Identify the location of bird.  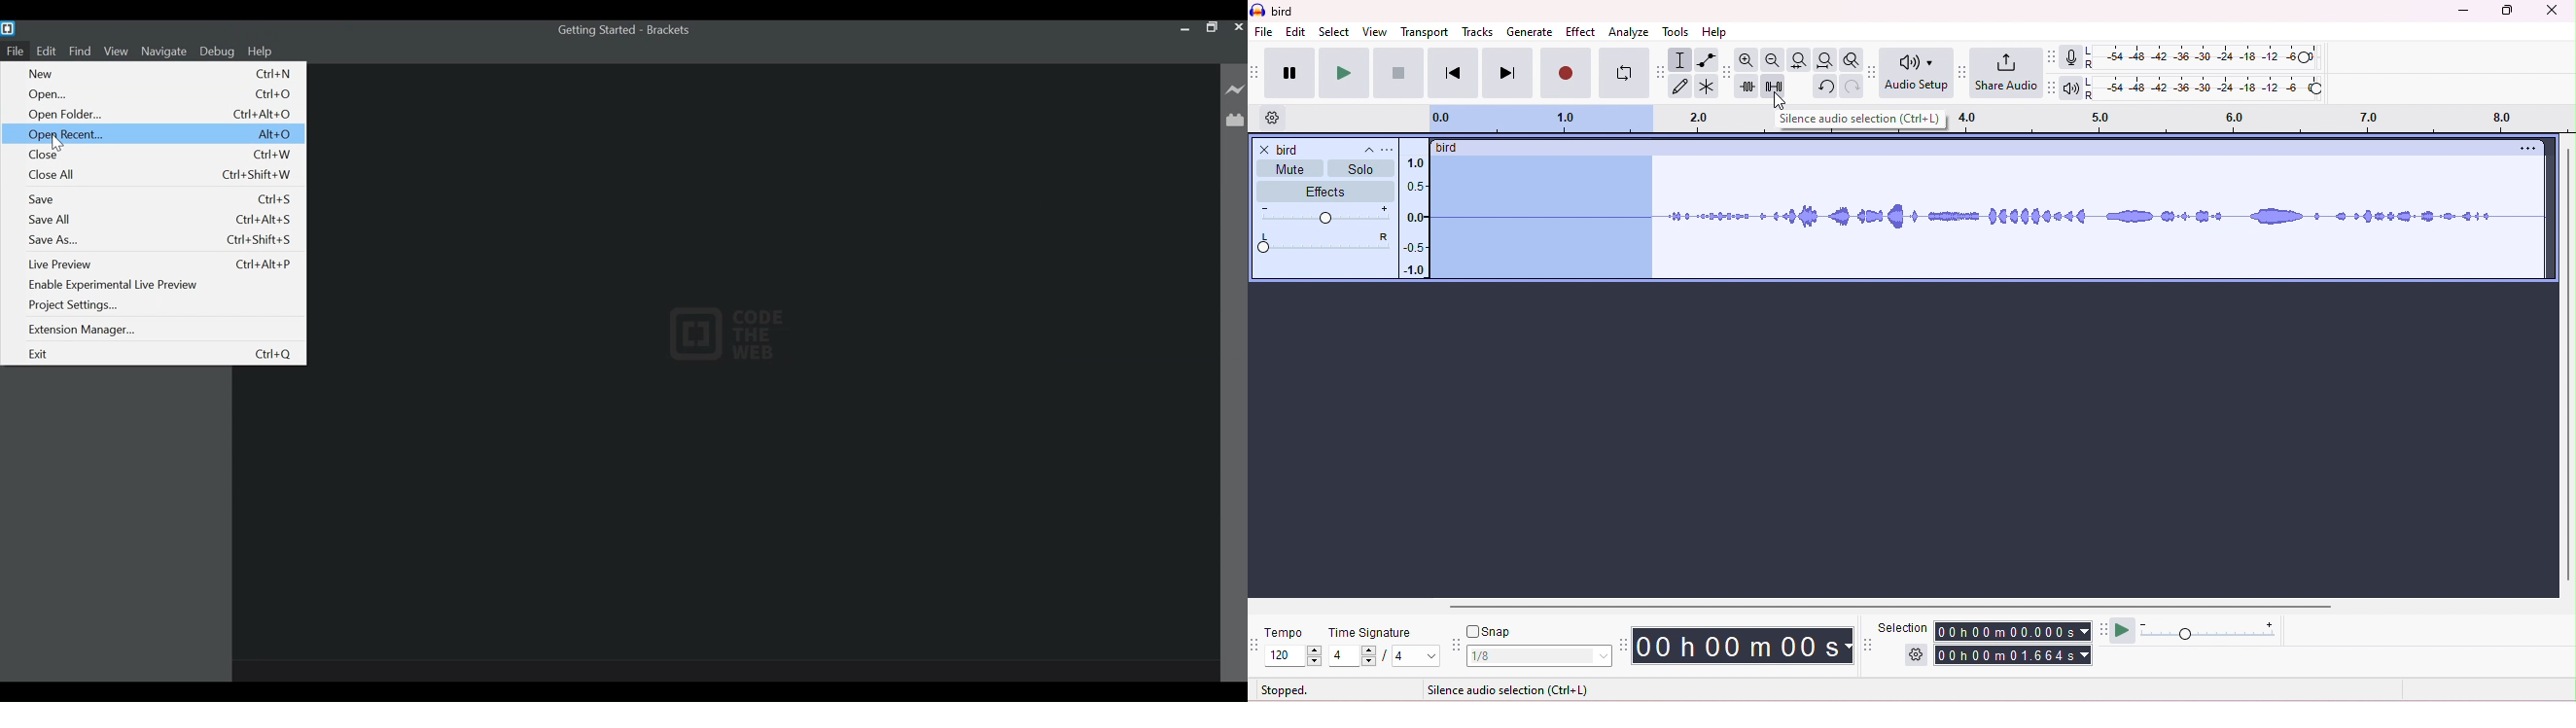
(1285, 13).